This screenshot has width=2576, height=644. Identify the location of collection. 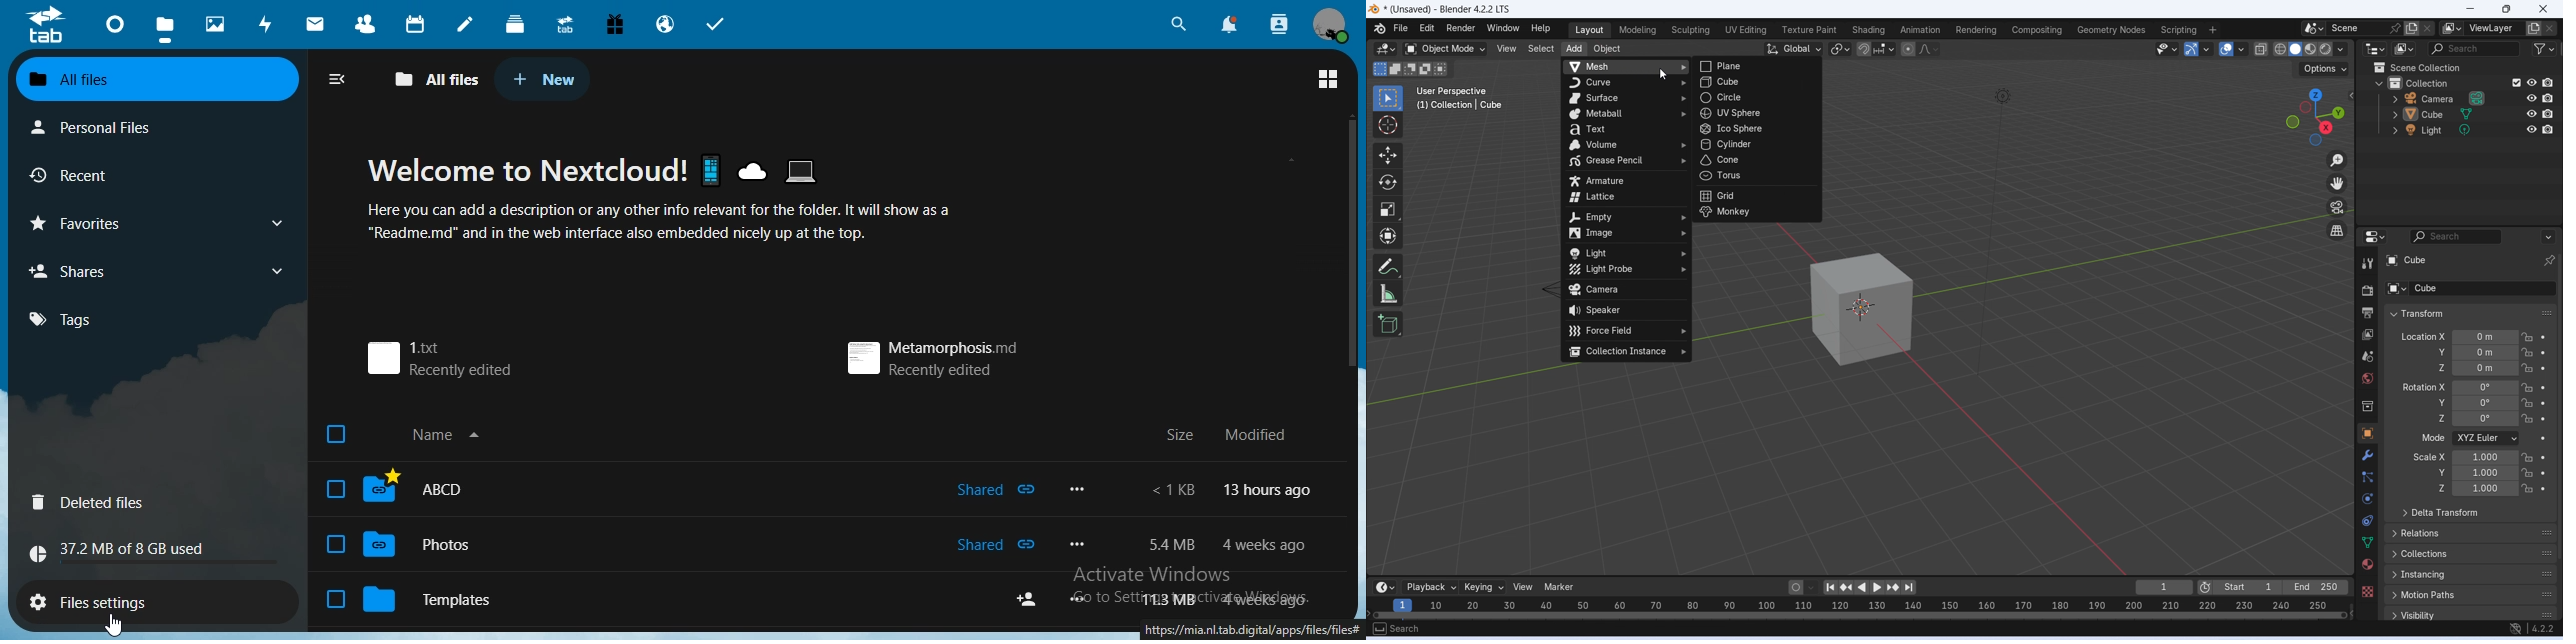
(2438, 82).